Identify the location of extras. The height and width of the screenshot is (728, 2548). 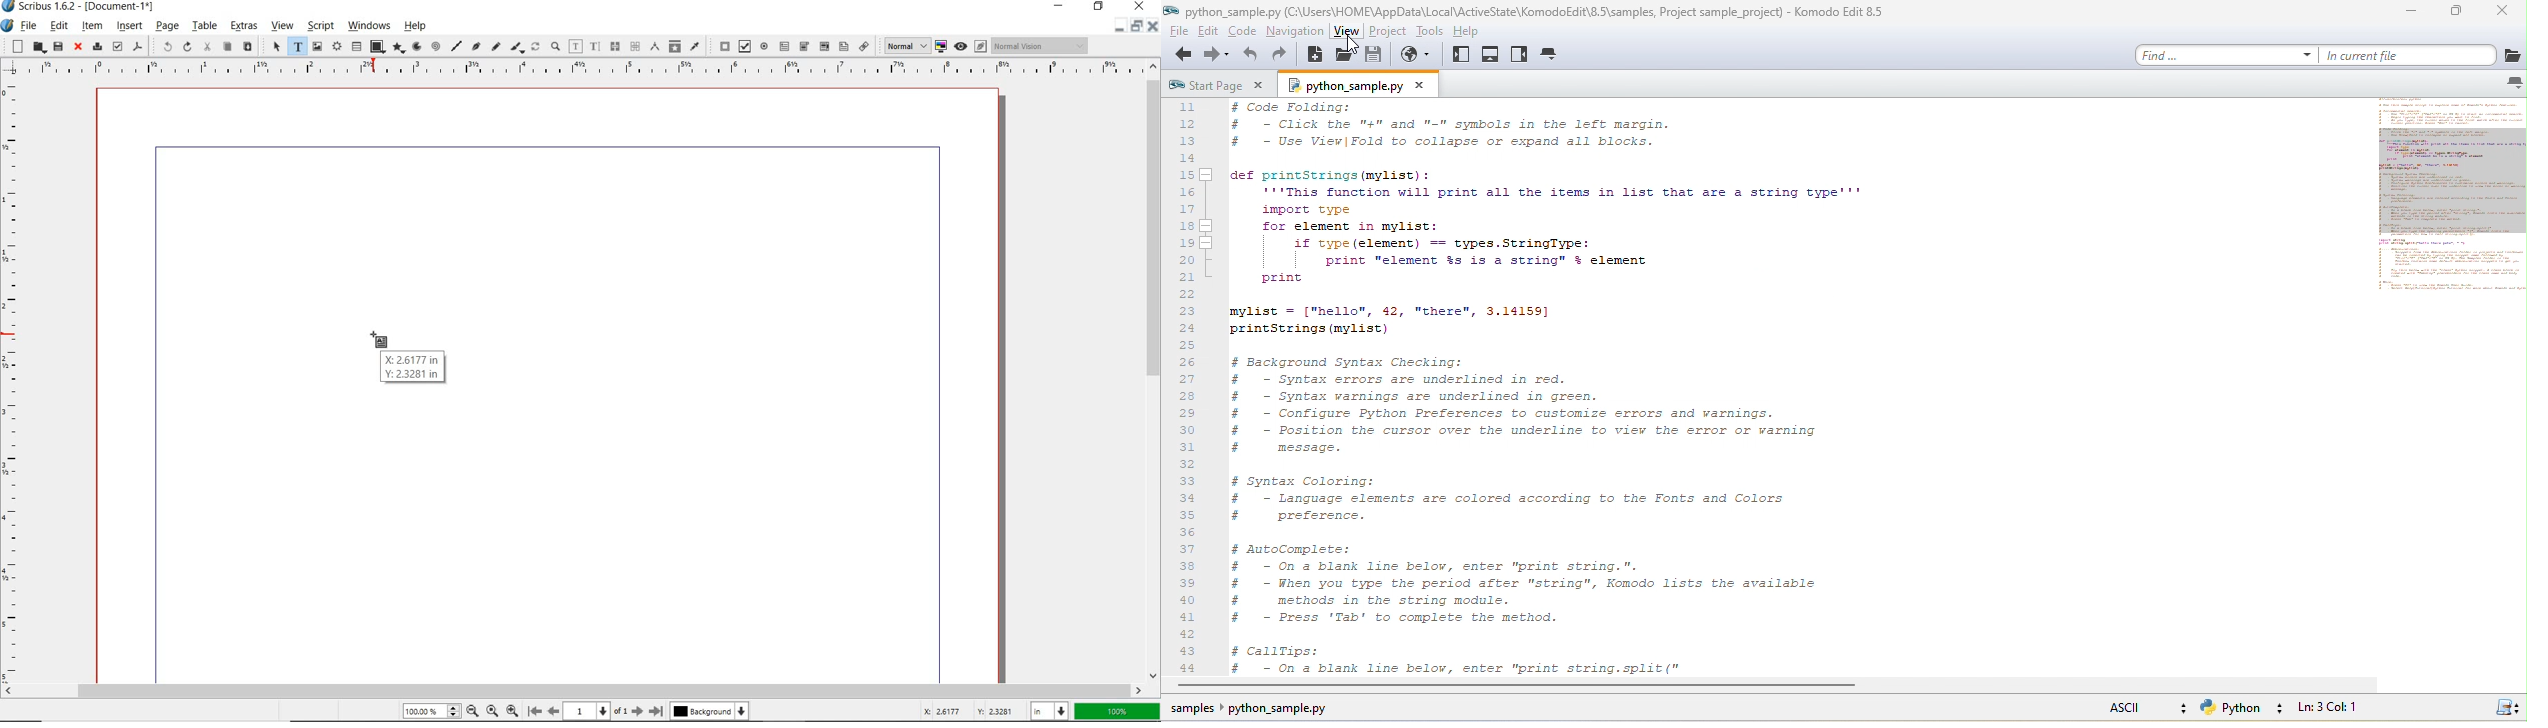
(246, 27).